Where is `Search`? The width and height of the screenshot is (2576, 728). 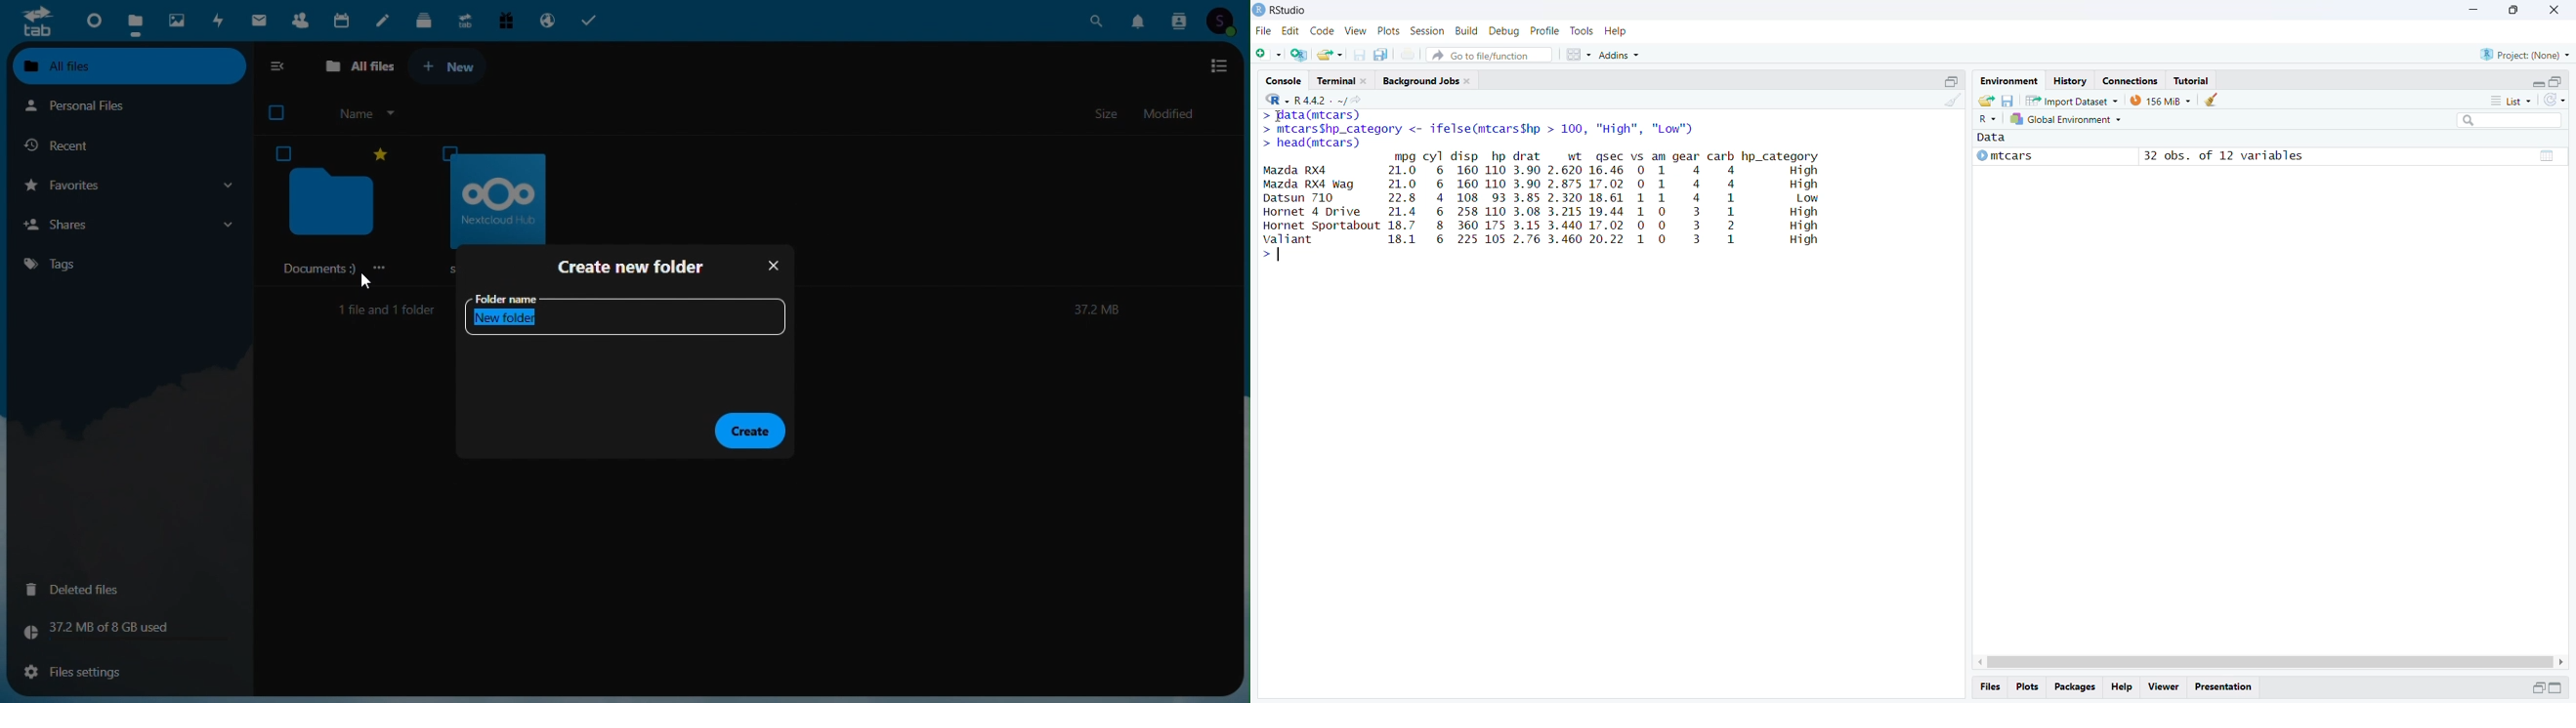
Search is located at coordinates (1100, 18).